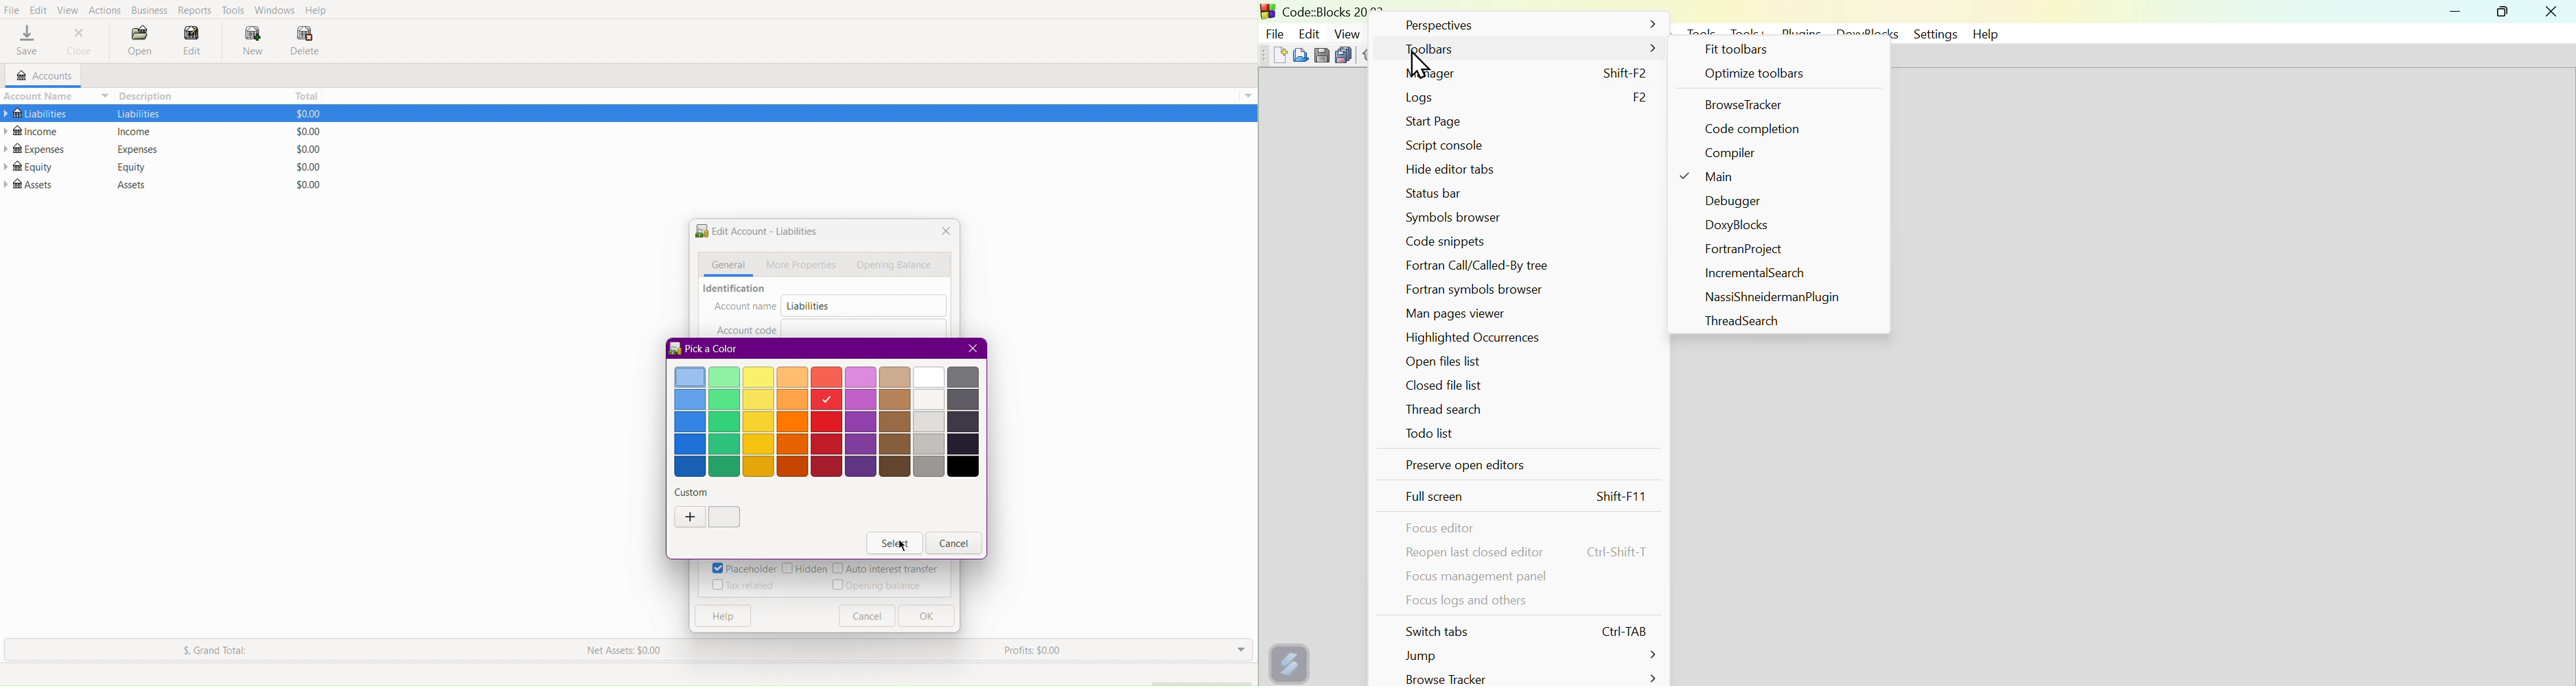 This screenshot has height=700, width=2576. I want to click on File, so click(12, 10).